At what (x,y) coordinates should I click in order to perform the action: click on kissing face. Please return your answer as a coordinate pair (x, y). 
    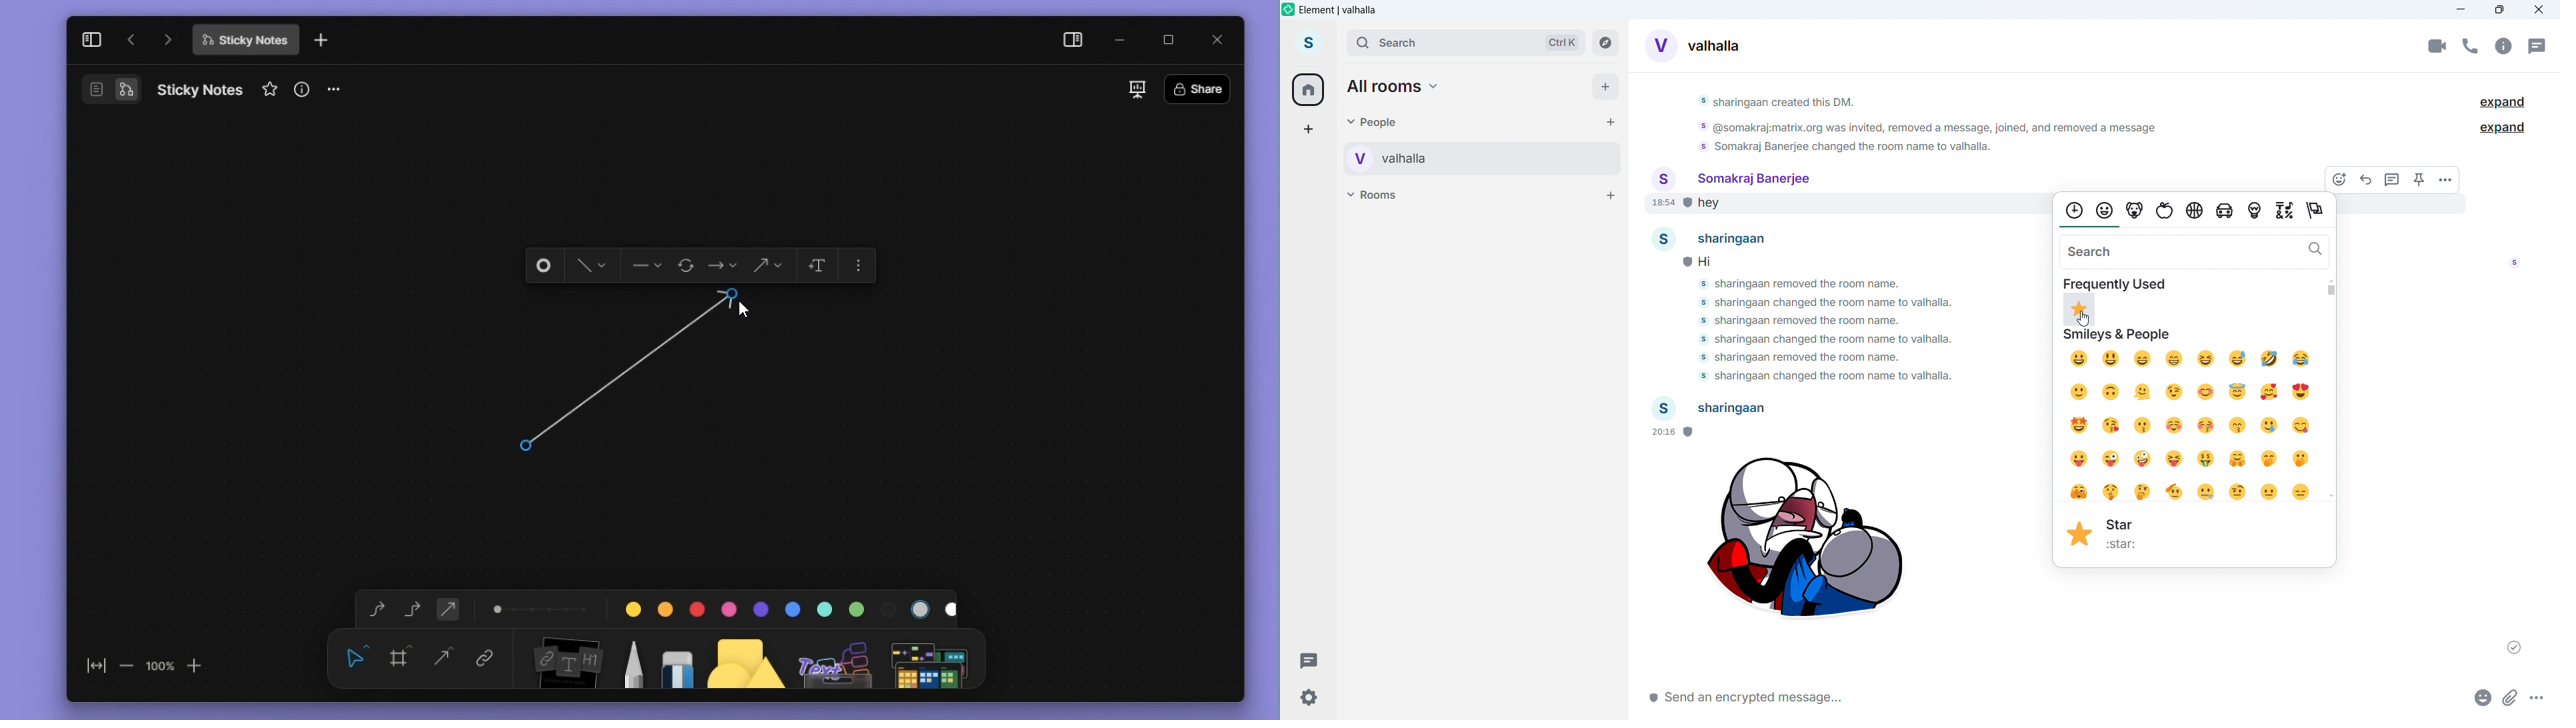
    Looking at the image, I should click on (2145, 425).